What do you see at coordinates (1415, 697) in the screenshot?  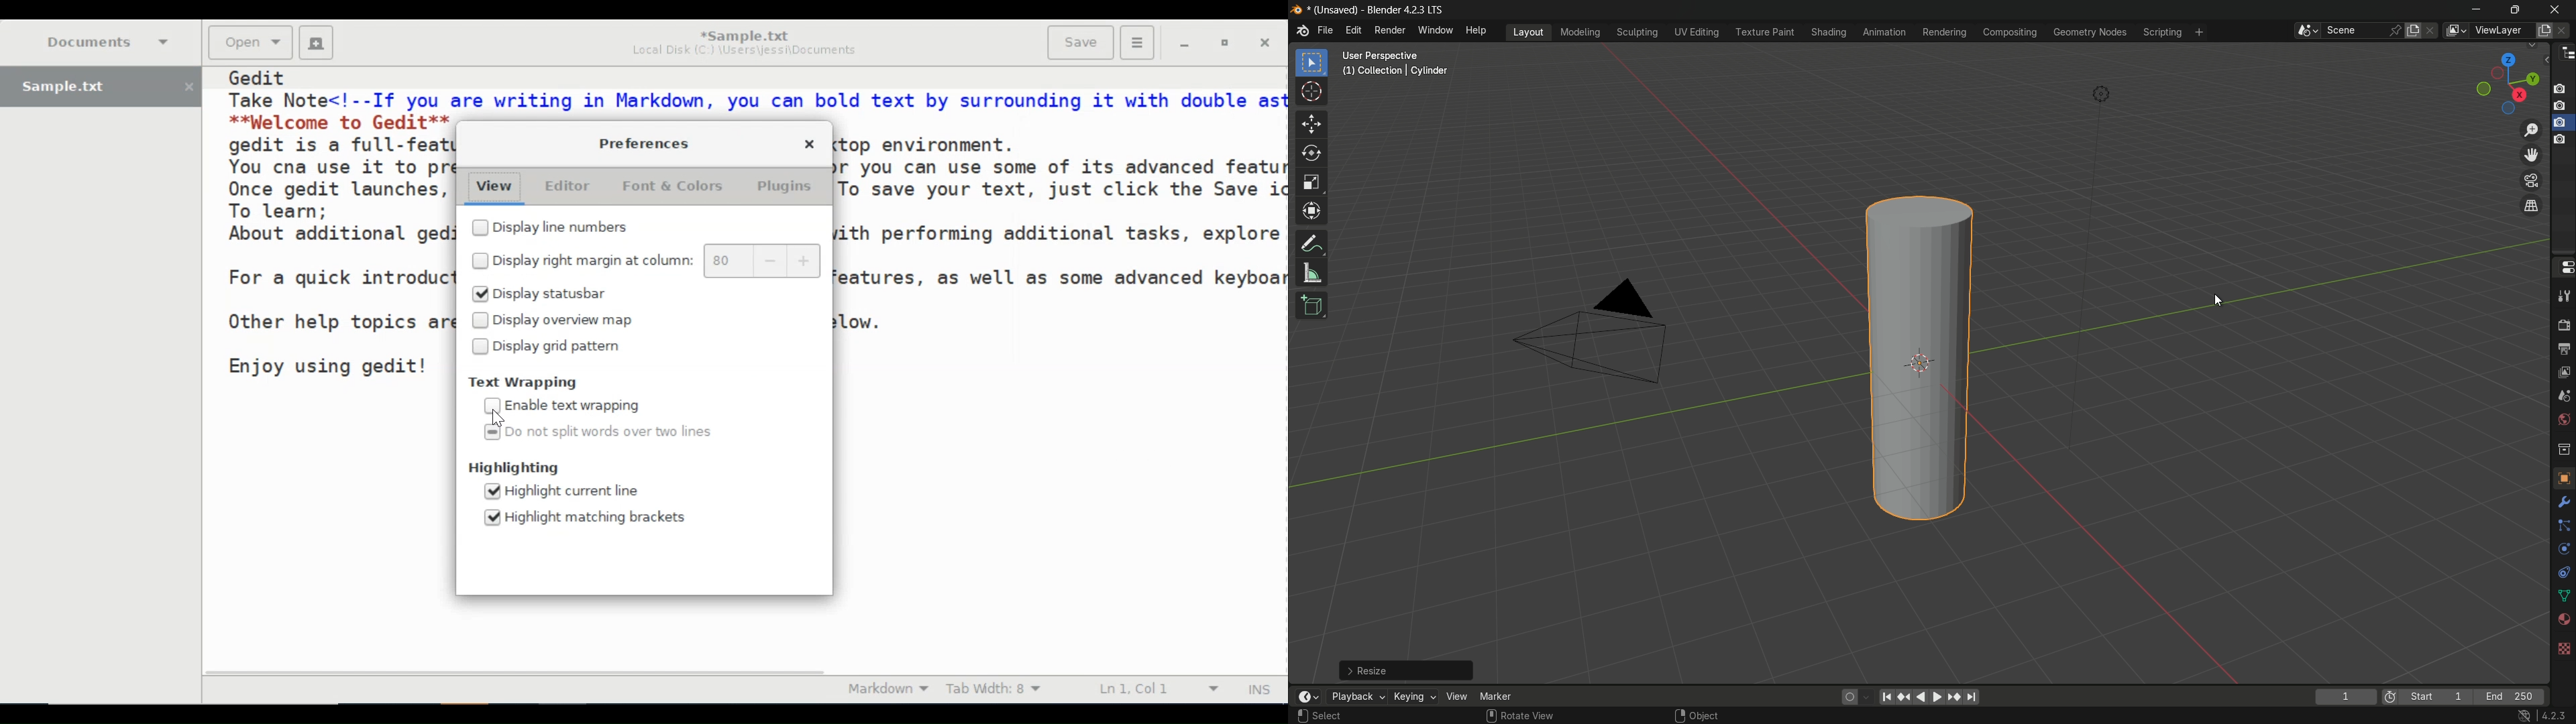 I see `keying` at bounding box center [1415, 697].